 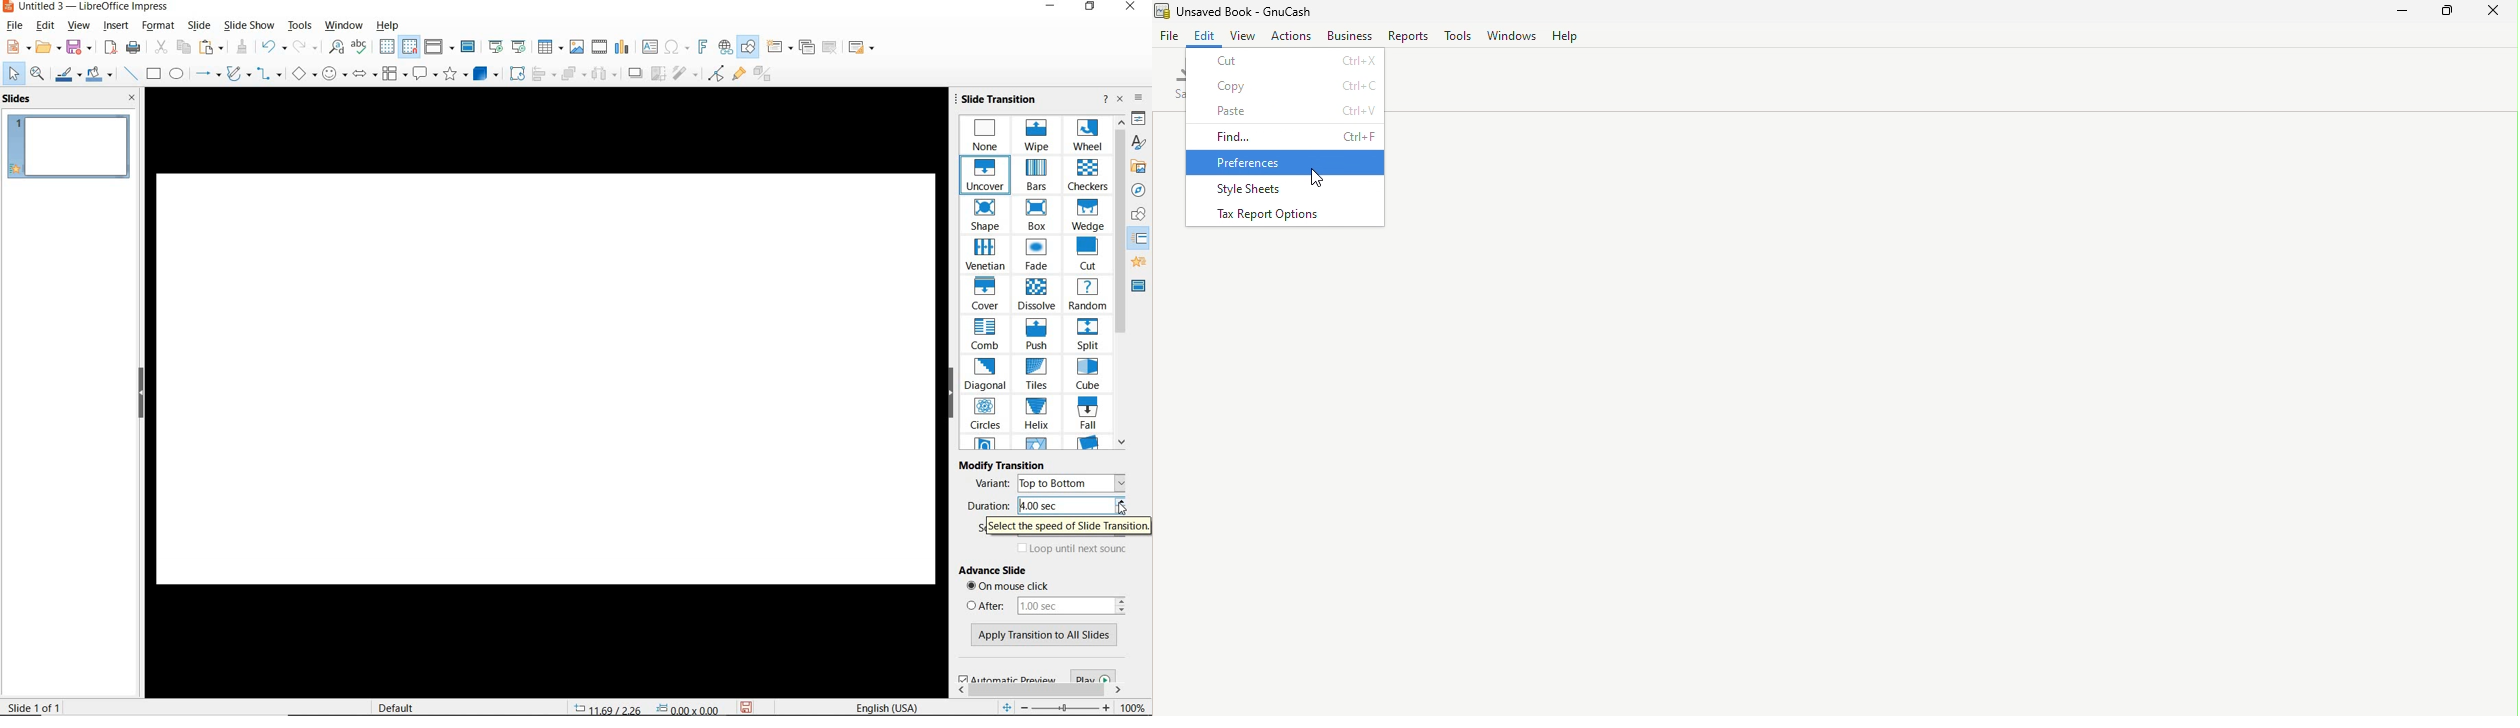 I want to click on RESTORE DOWN, so click(x=1093, y=8).